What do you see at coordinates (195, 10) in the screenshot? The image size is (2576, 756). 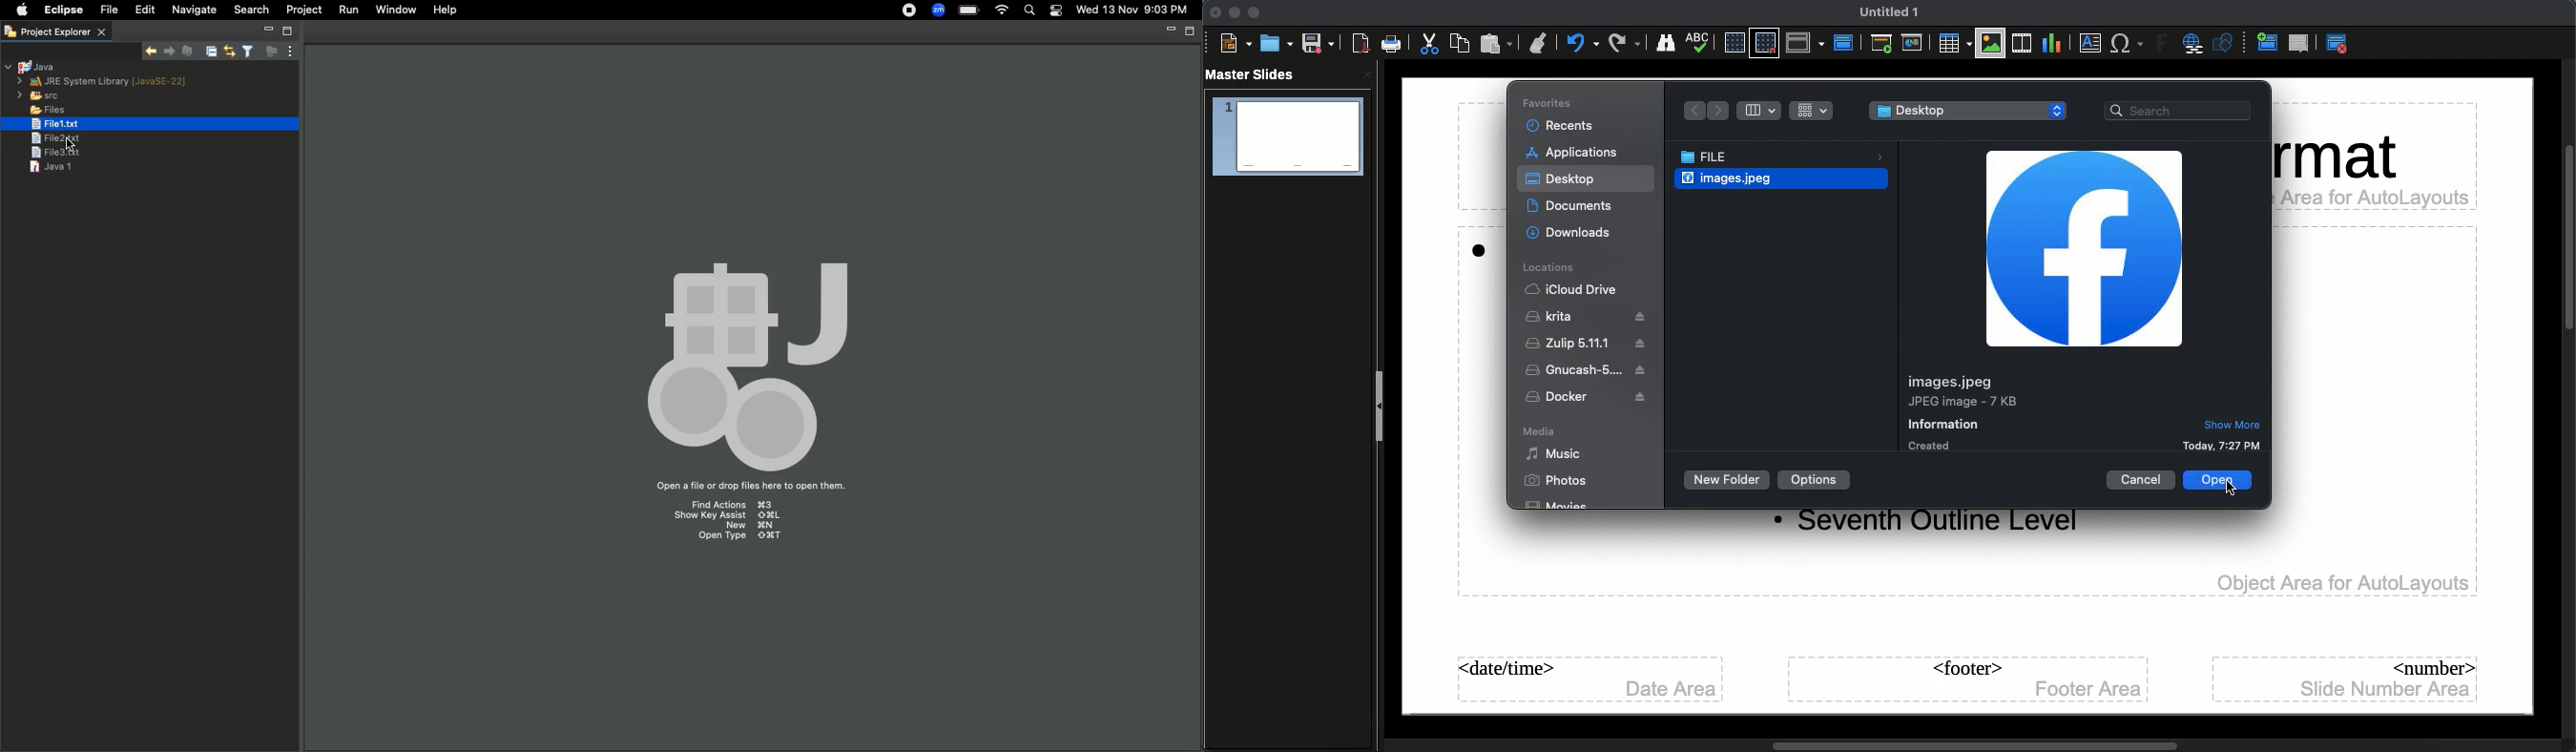 I see `Navigate` at bounding box center [195, 10].